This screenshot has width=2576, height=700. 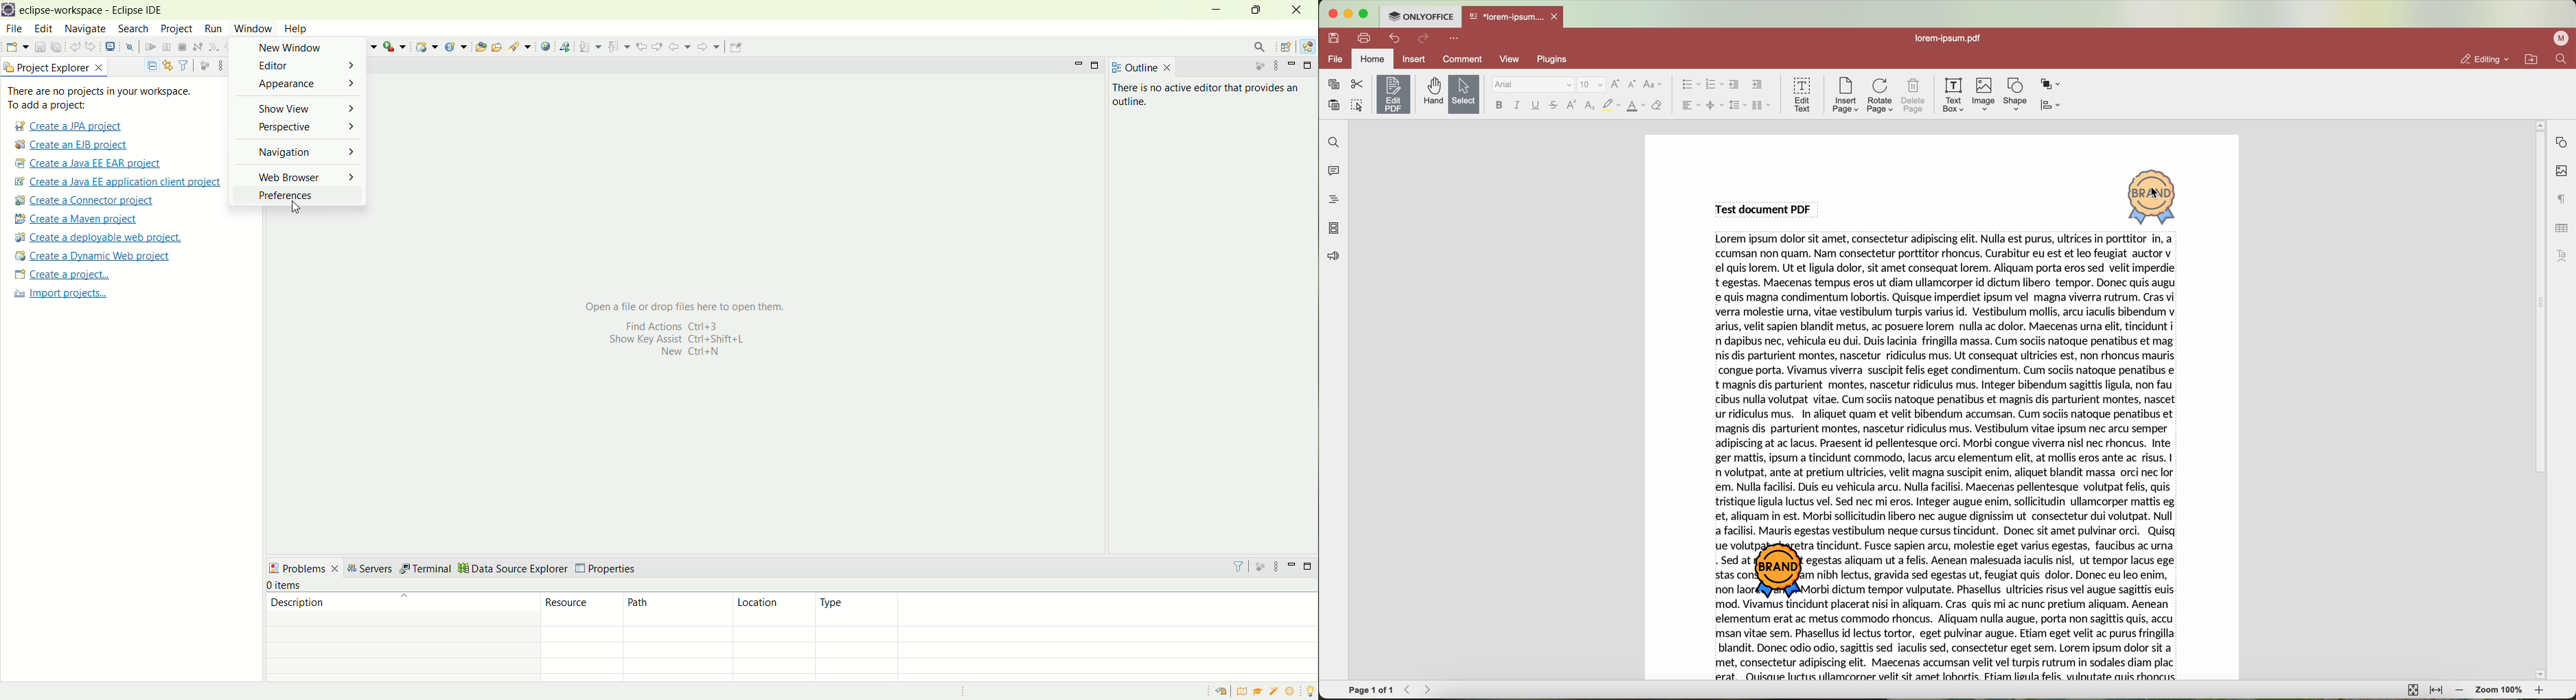 What do you see at coordinates (1224, 692) in the screenshot?
I see `restore welcome` at bounding box center [1224, 692].